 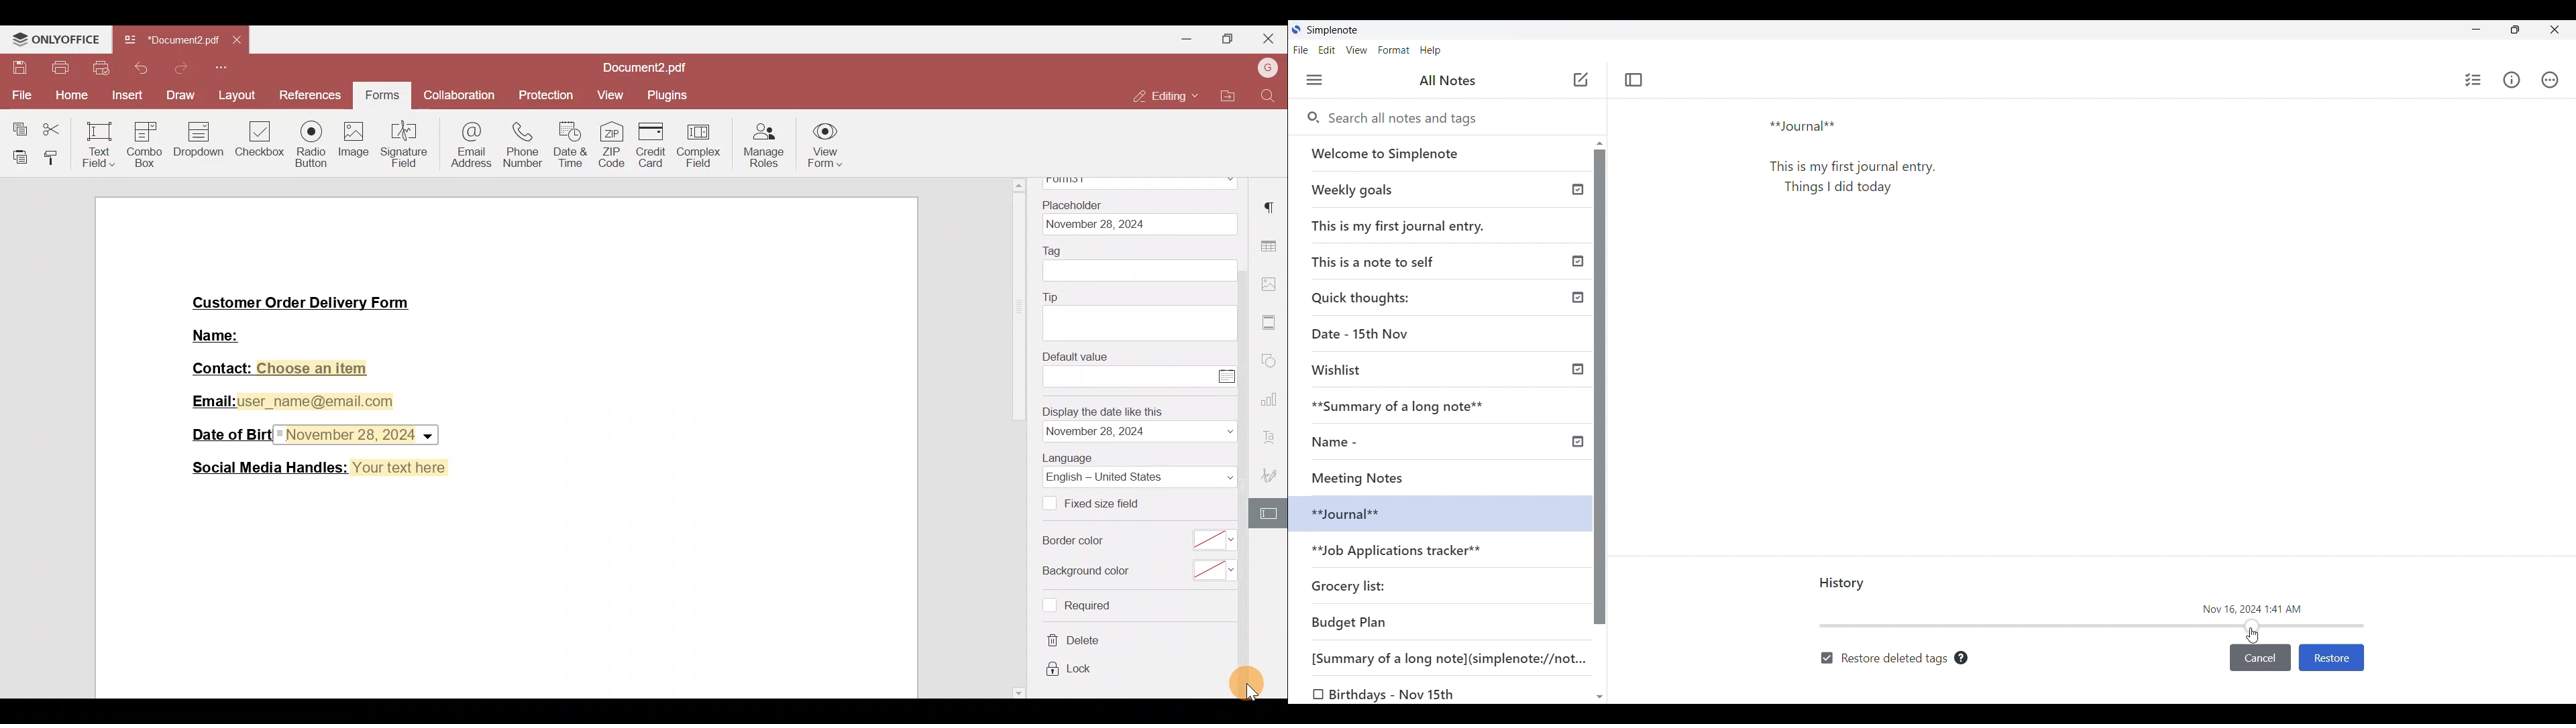 What do you see at coordinates (1351, 585) in the screenshot?
I see `Grocery list:` at bounding box center [1351, 585].